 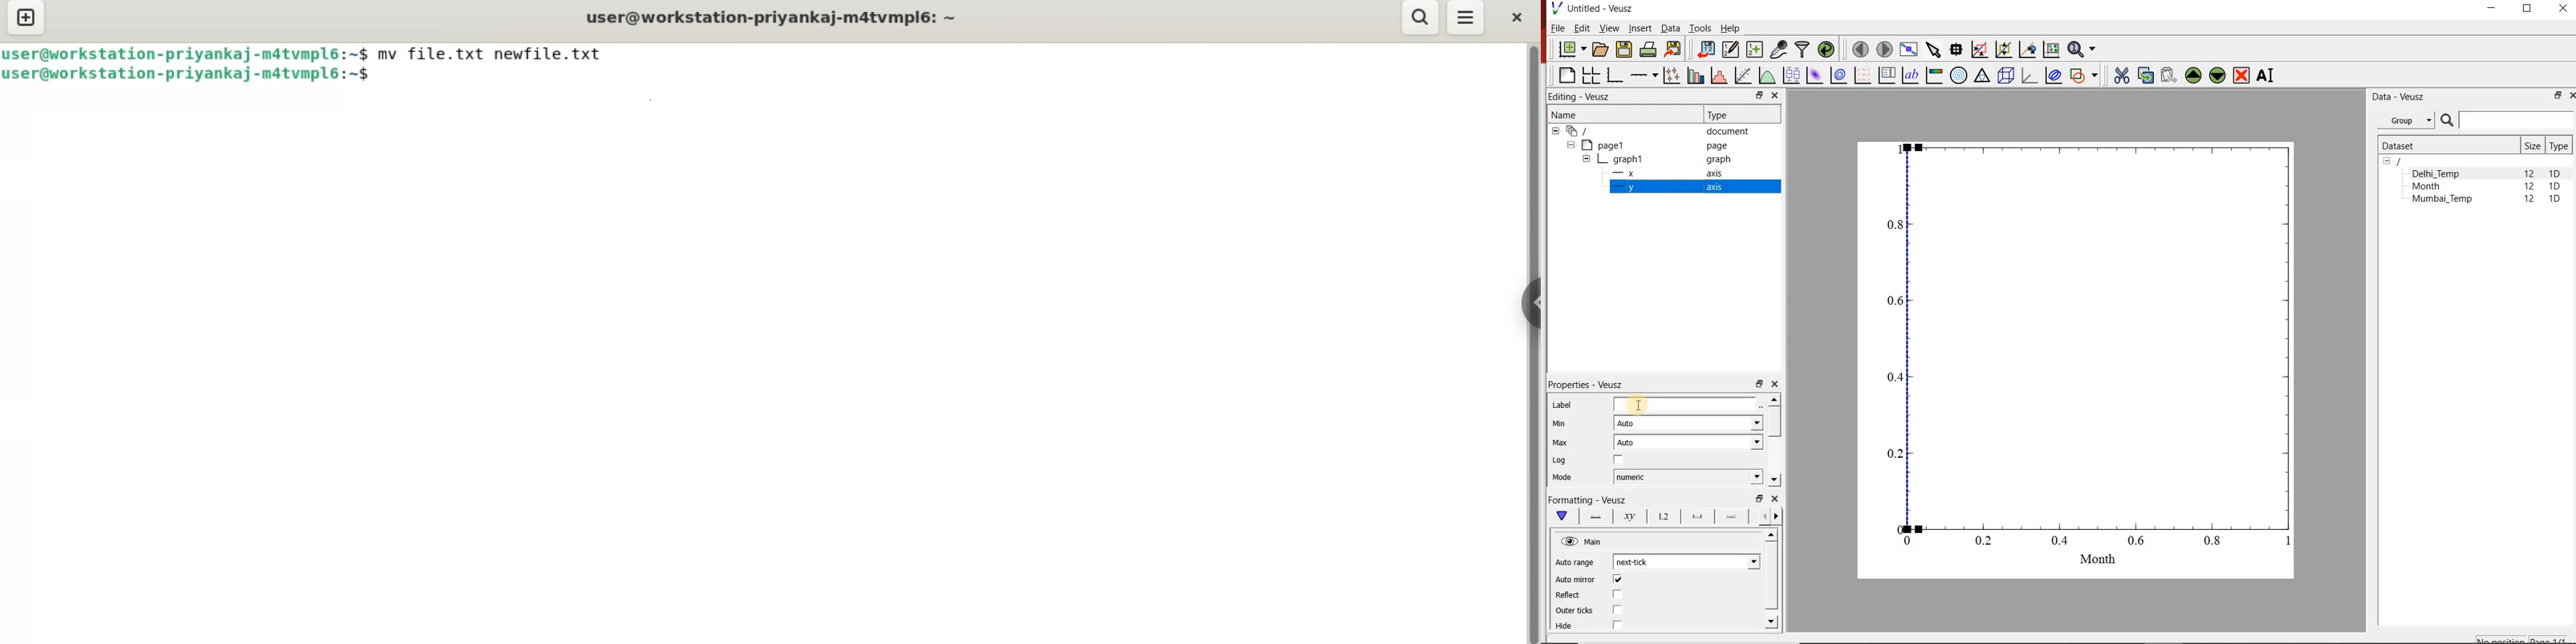 I want to click on capture remote data, so click(x=1779, y=49).